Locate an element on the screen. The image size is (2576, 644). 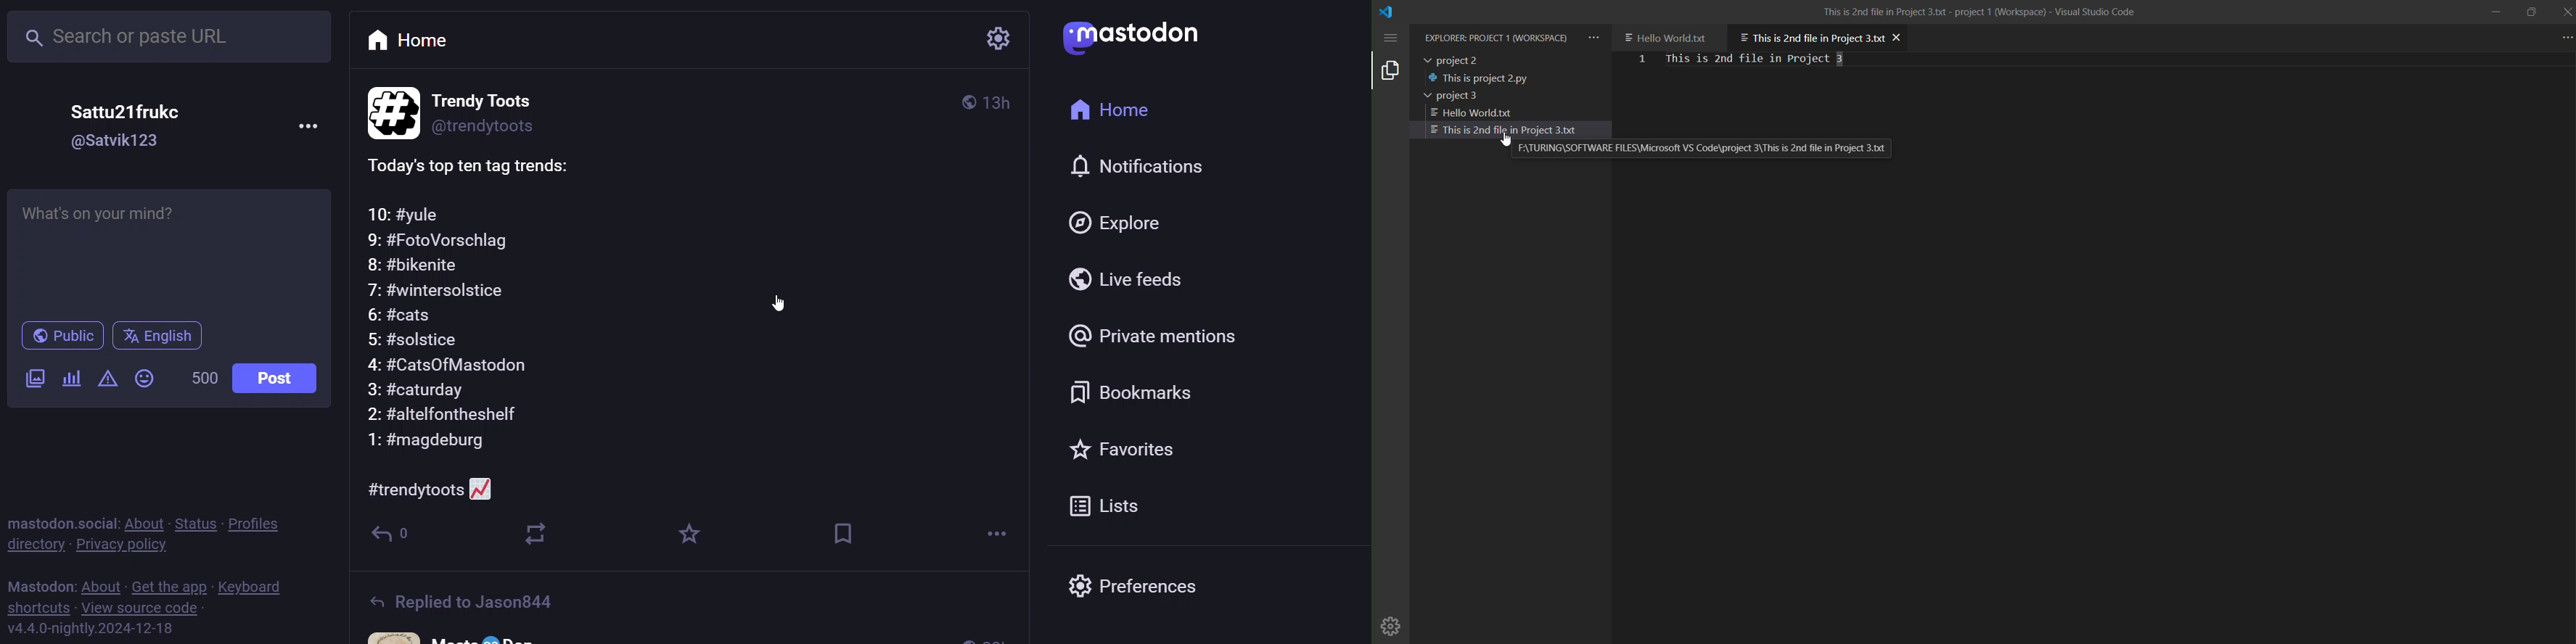
bookmark is located at coordinates (834, 534).